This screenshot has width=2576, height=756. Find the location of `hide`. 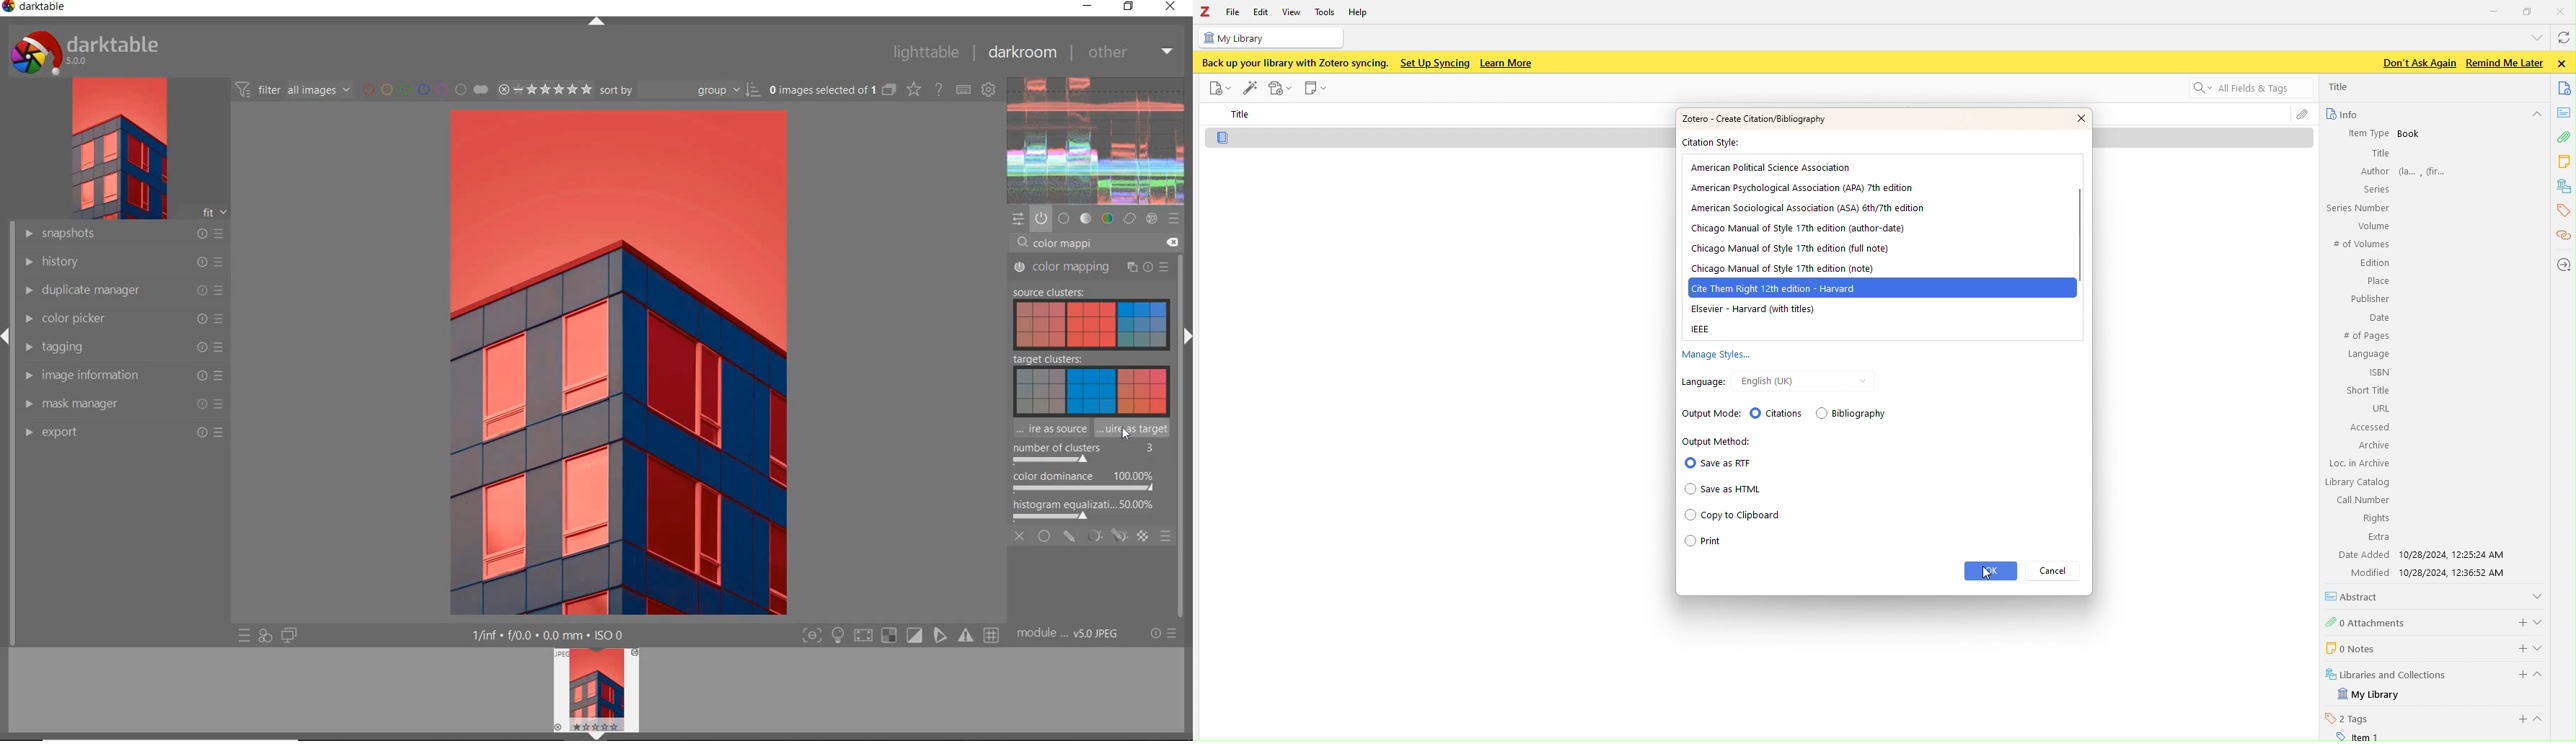

hide is located at coordinates (2544, 677).